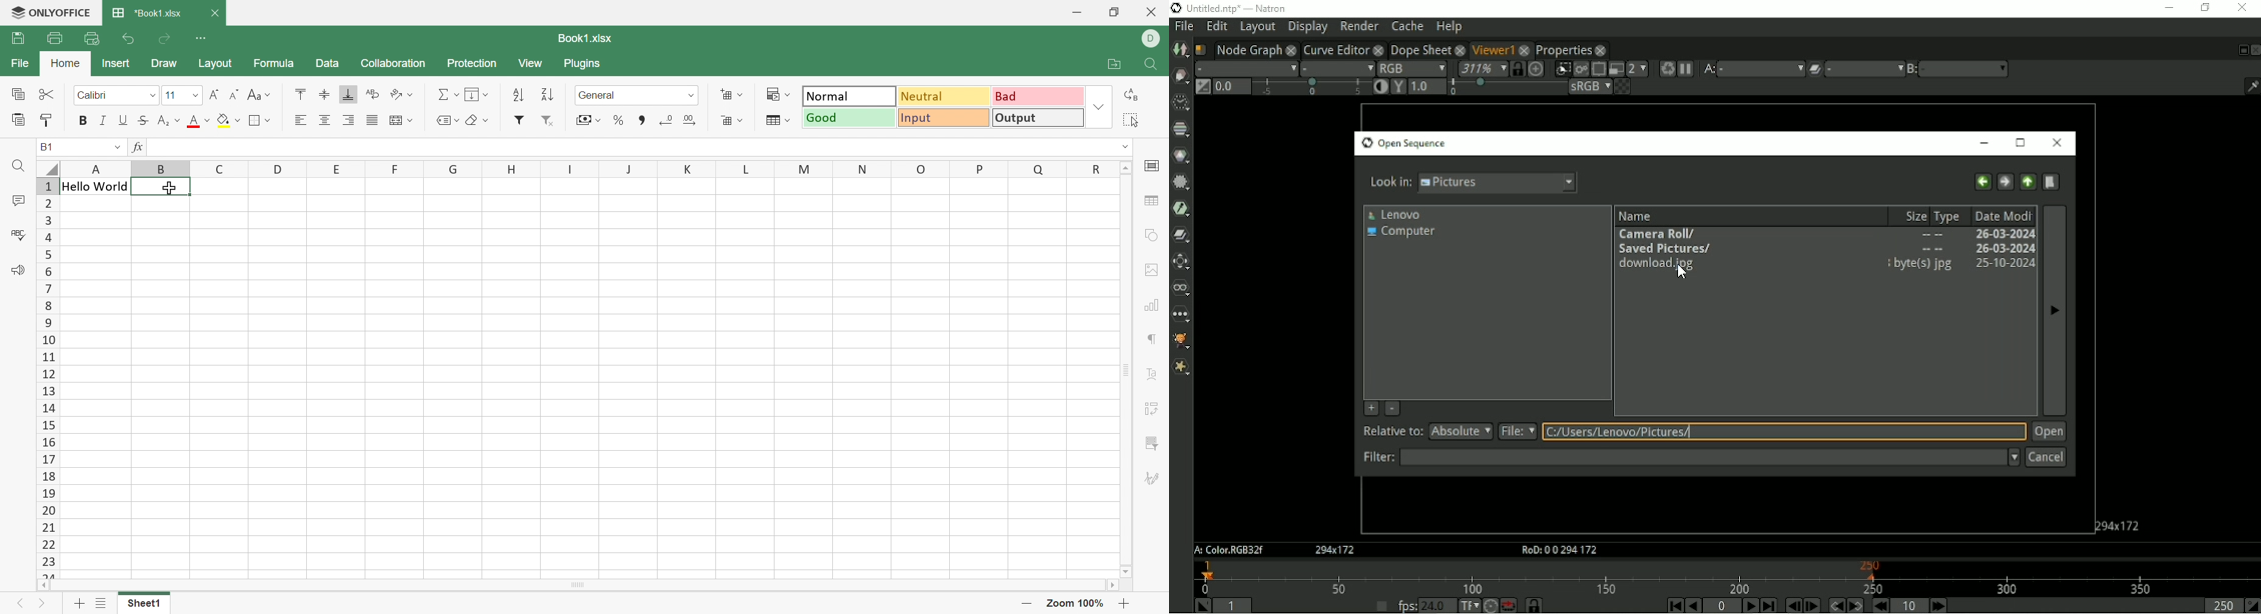 Image resolution: width=2268 pixels, height=616 pixels. What do you see at coordinates (1200, 49) in the screenshot?
I see `Script name` at bounding box center [1200, 49].